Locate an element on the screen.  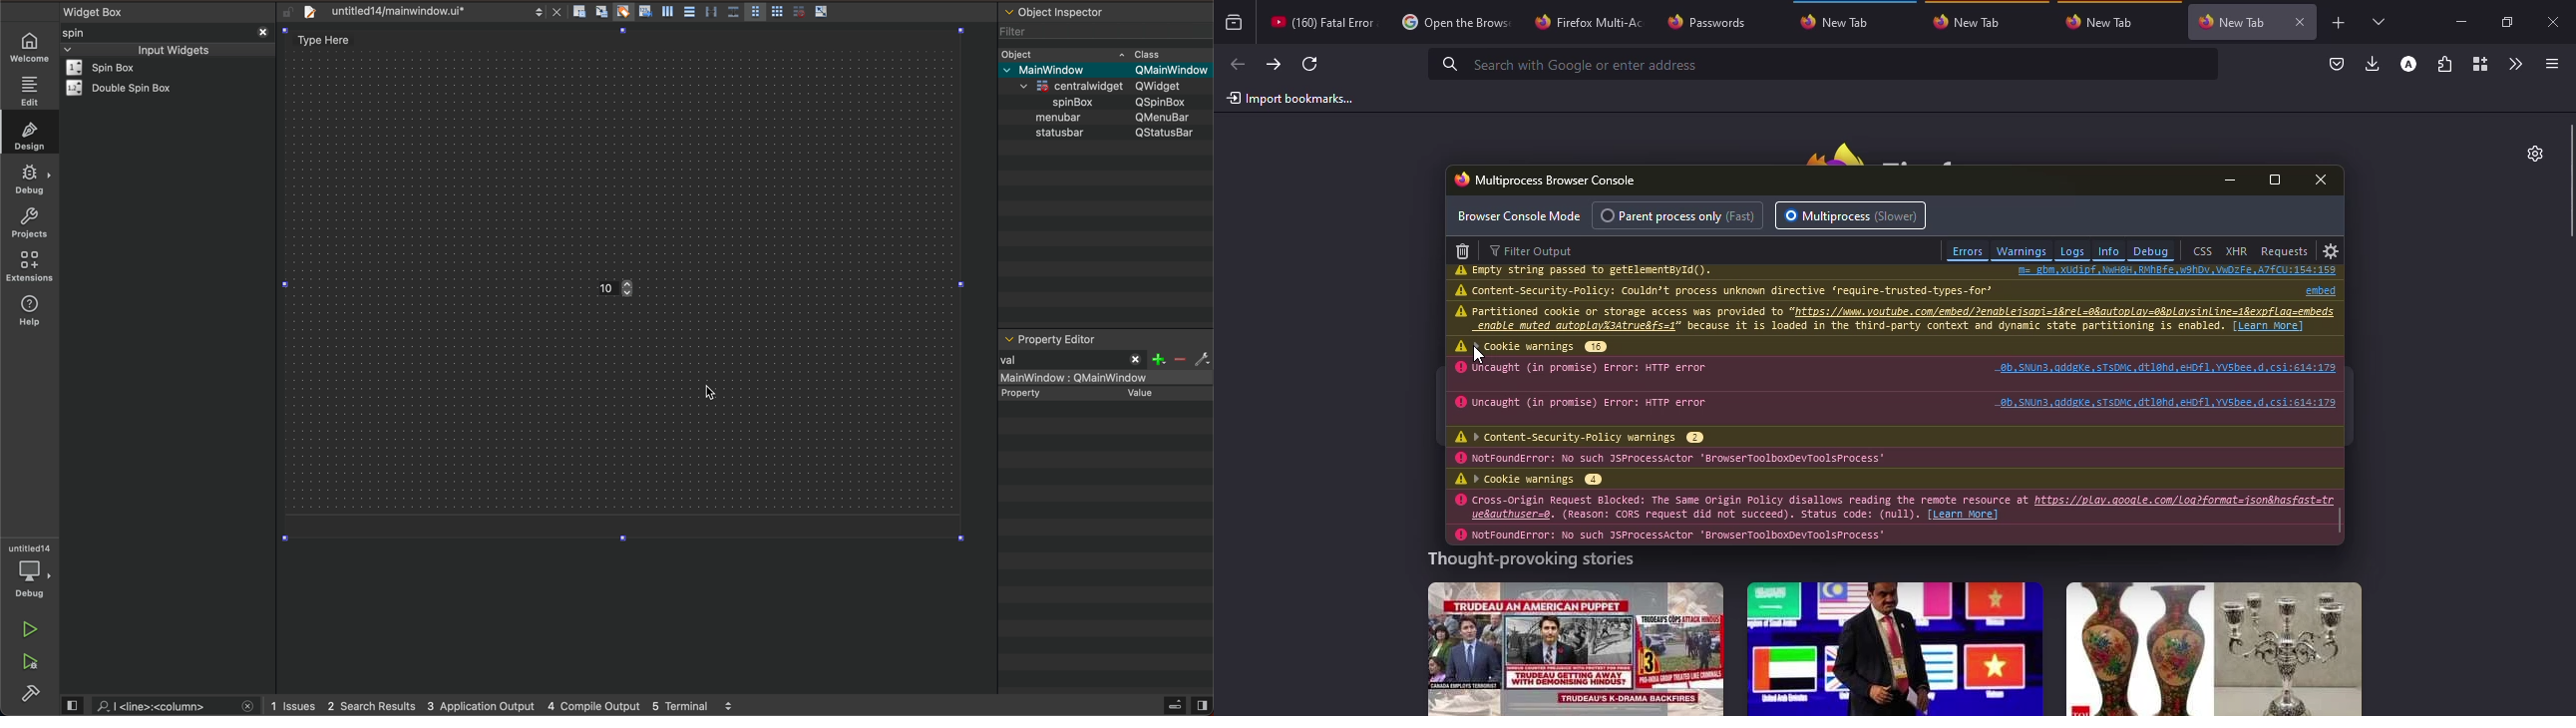
close is located at coordinates (2302, 22).